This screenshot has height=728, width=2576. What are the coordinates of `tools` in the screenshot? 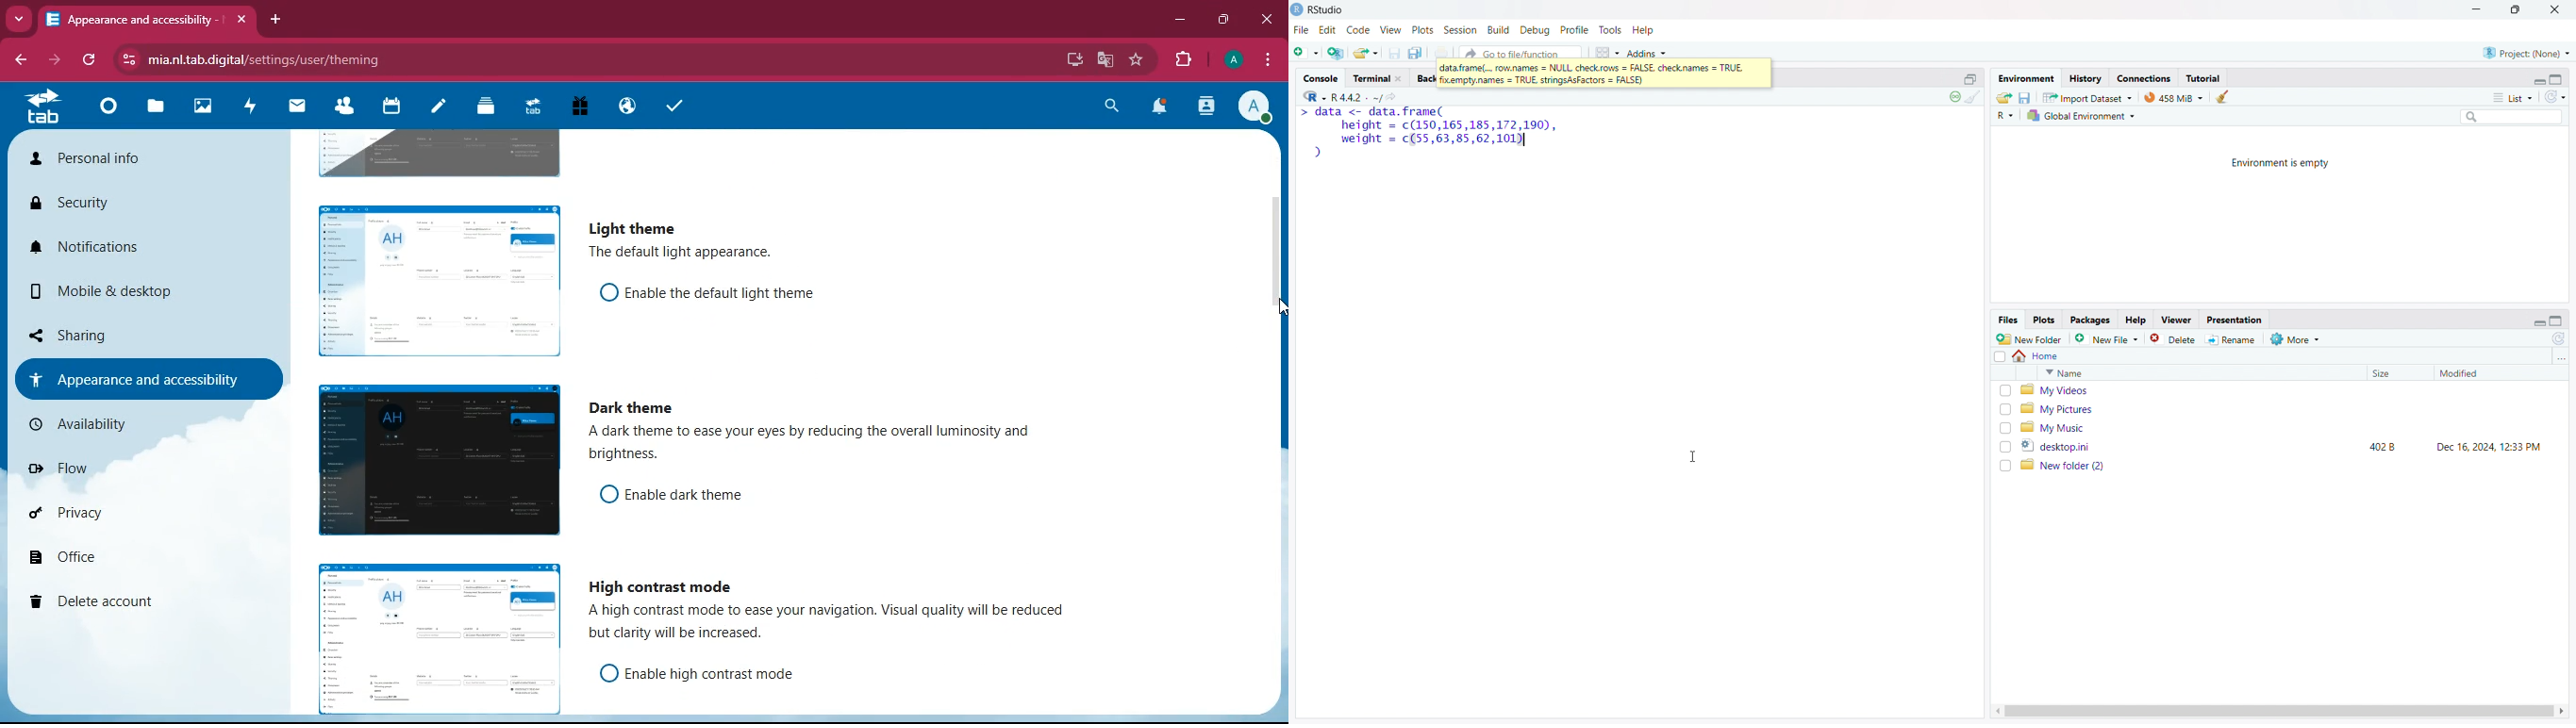 It's located at (1610, 30).